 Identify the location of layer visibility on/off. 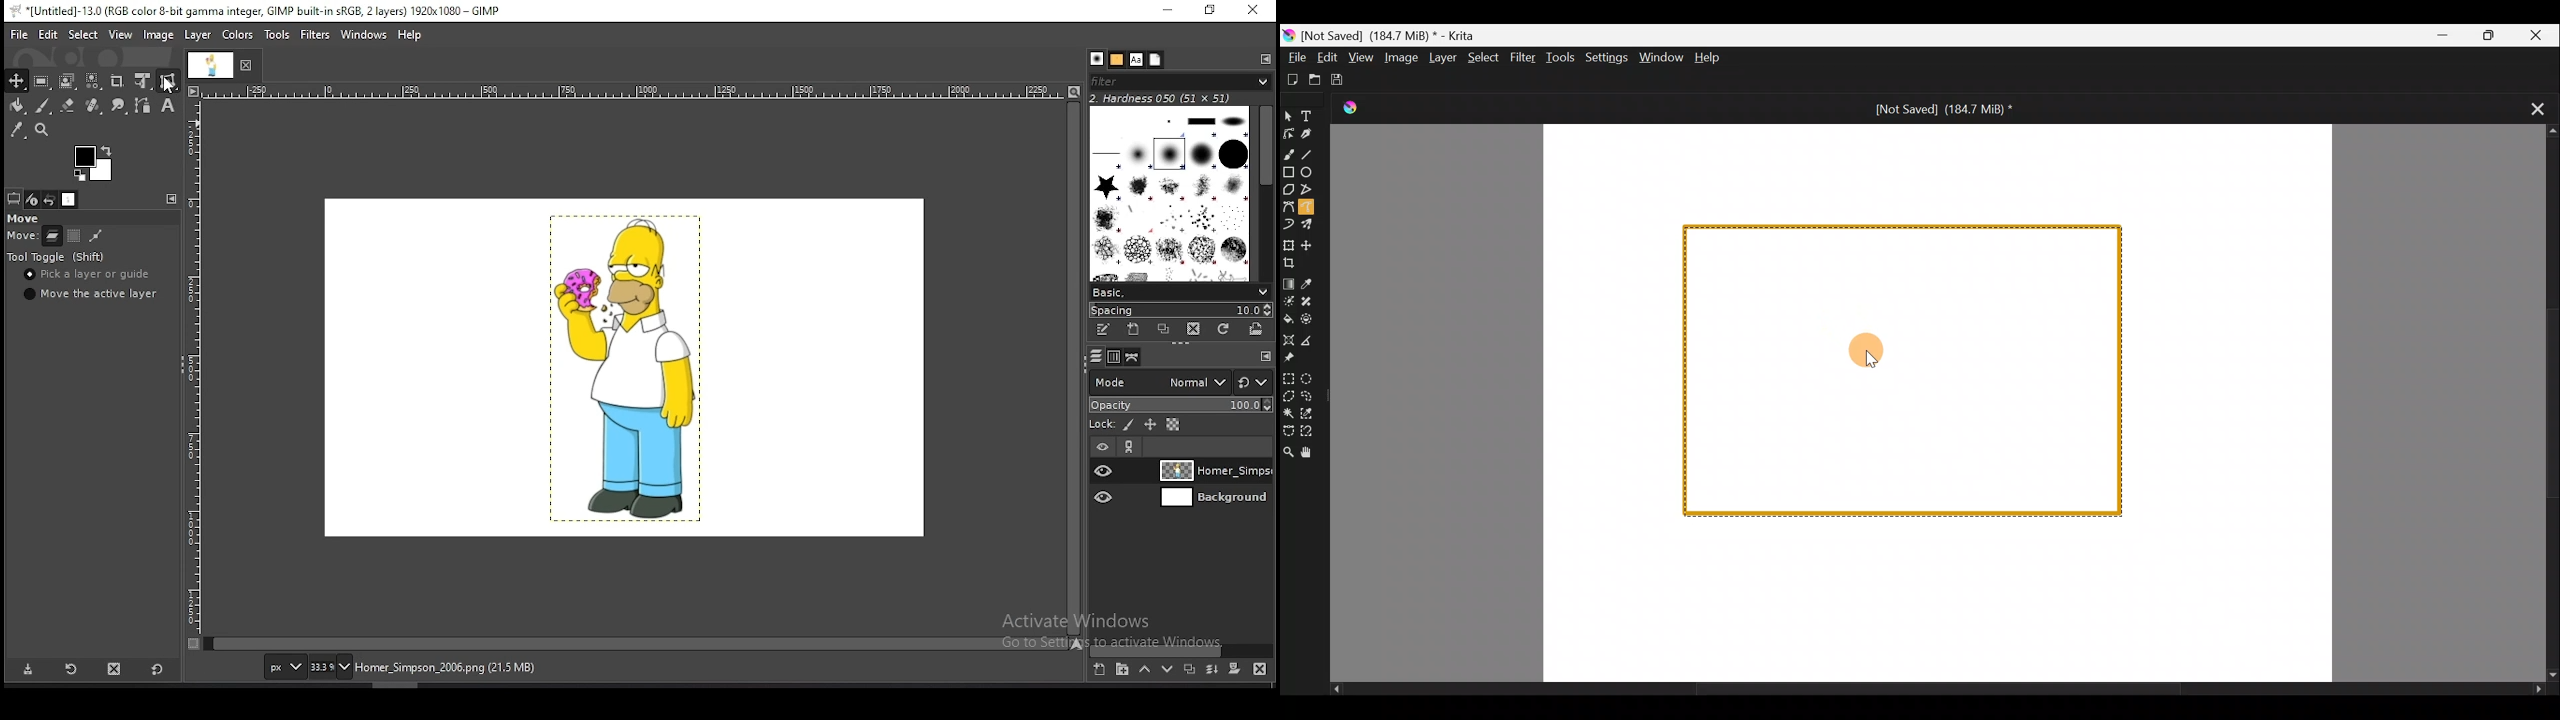
(1105, 497).